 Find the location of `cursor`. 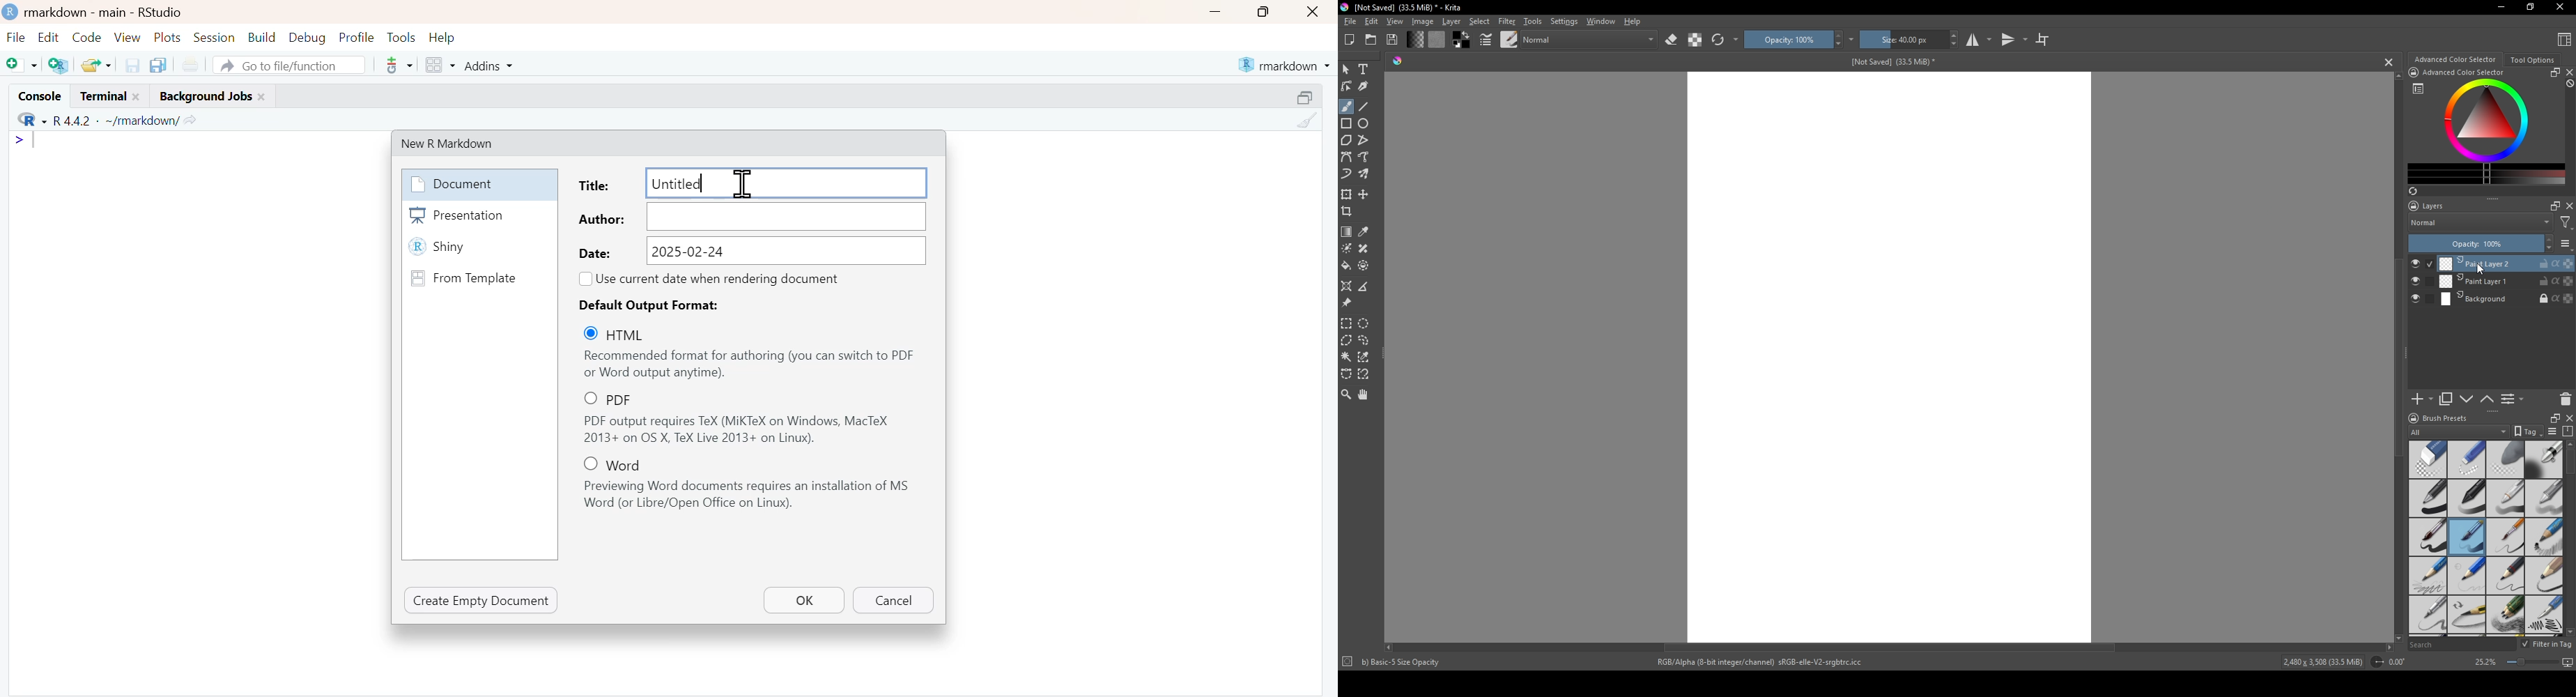

cursor is located at coordinates (740, 182).